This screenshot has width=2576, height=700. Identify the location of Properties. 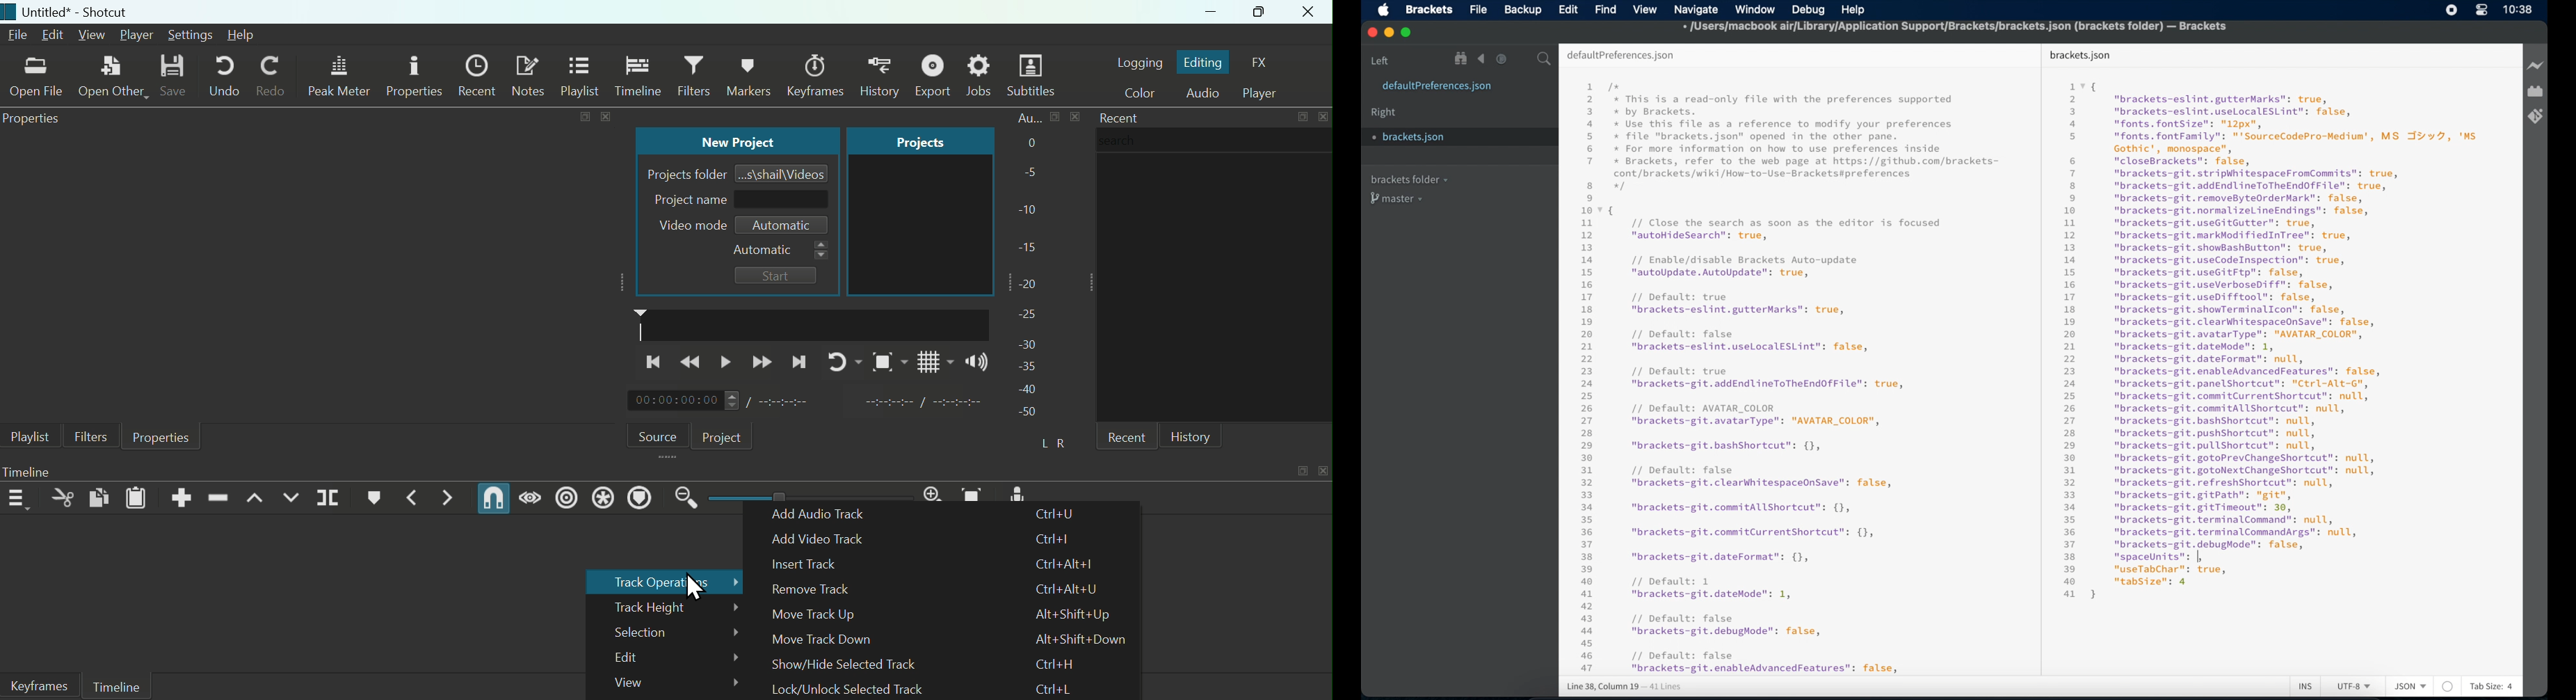
(34, 120).